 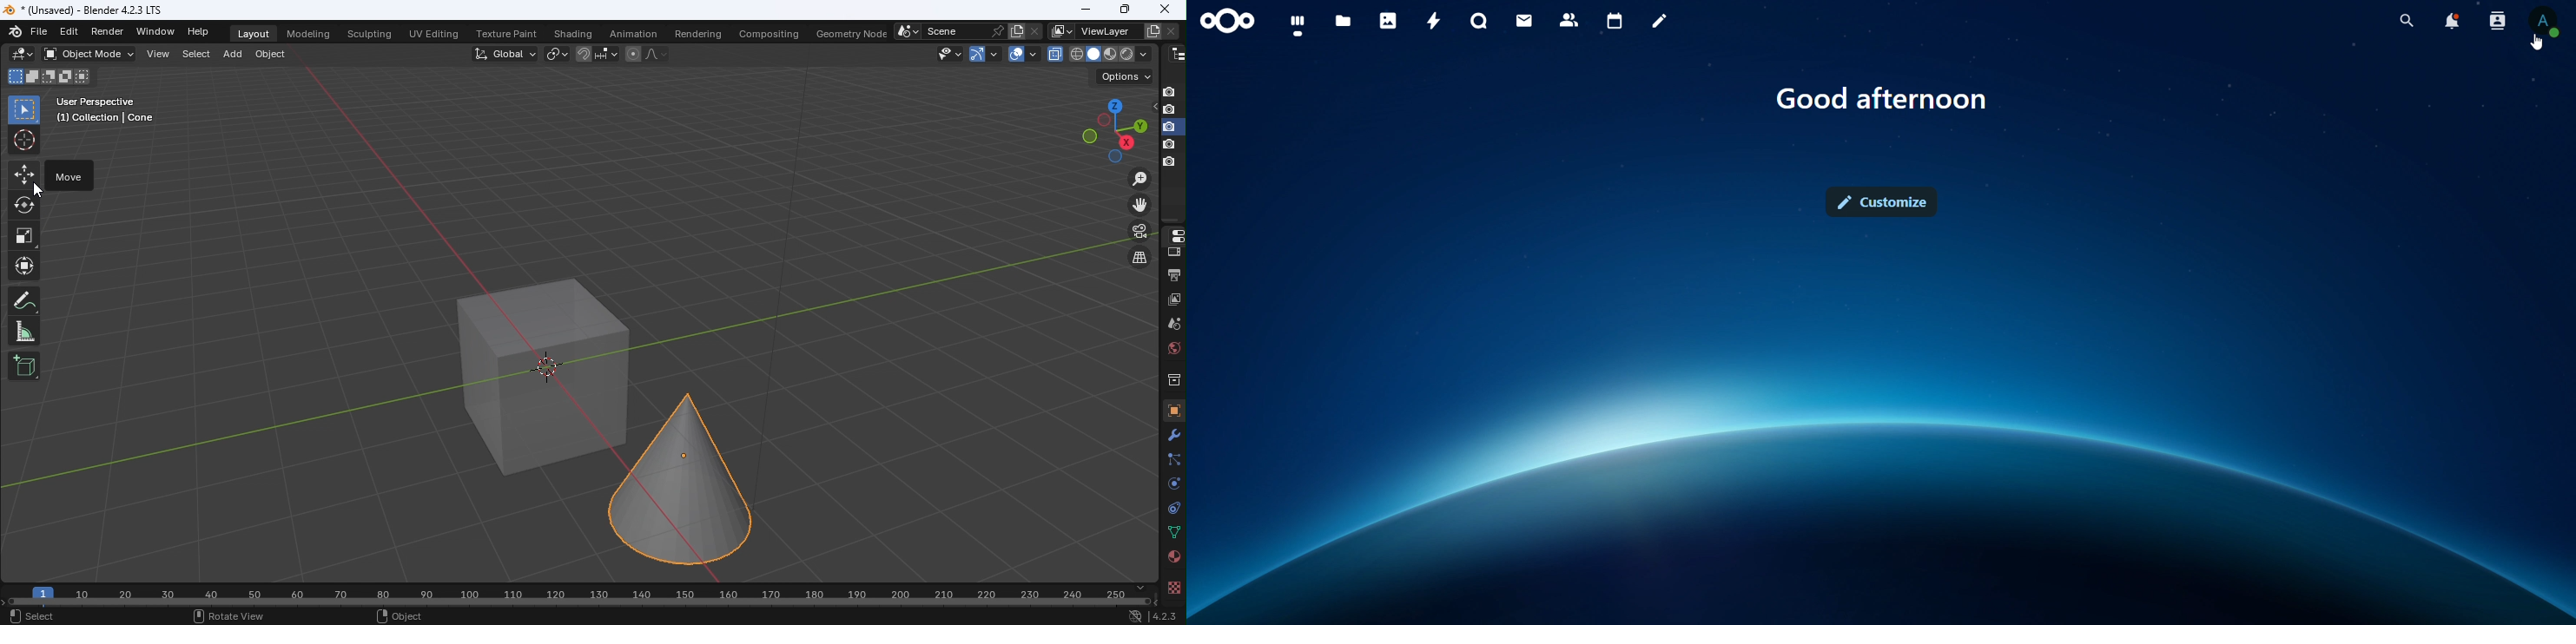 What do you see at coordinates (1169, 91) in the screenshot?
I see `Disable in renders ` at bounding box center [1169, 91].